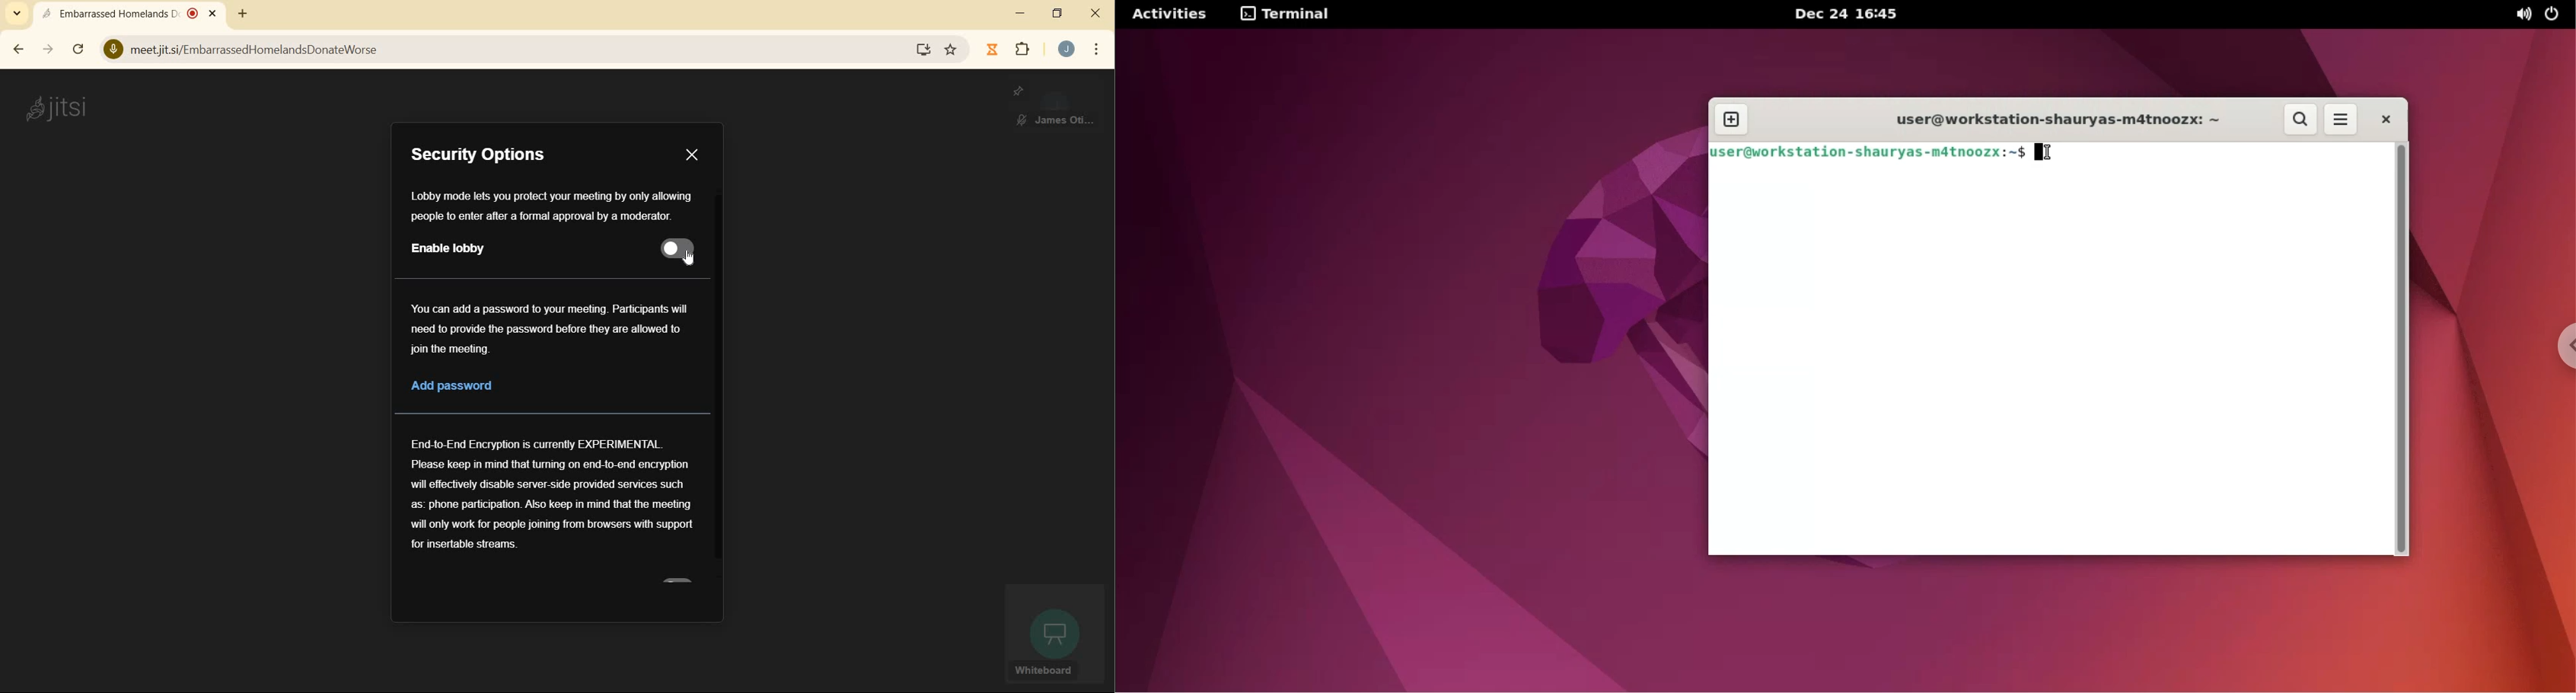 The height and width of the screenshot is (700, 2576). Describe the element at coordinates (1022, 15) in the screenshot. I see `minimize` at that location.